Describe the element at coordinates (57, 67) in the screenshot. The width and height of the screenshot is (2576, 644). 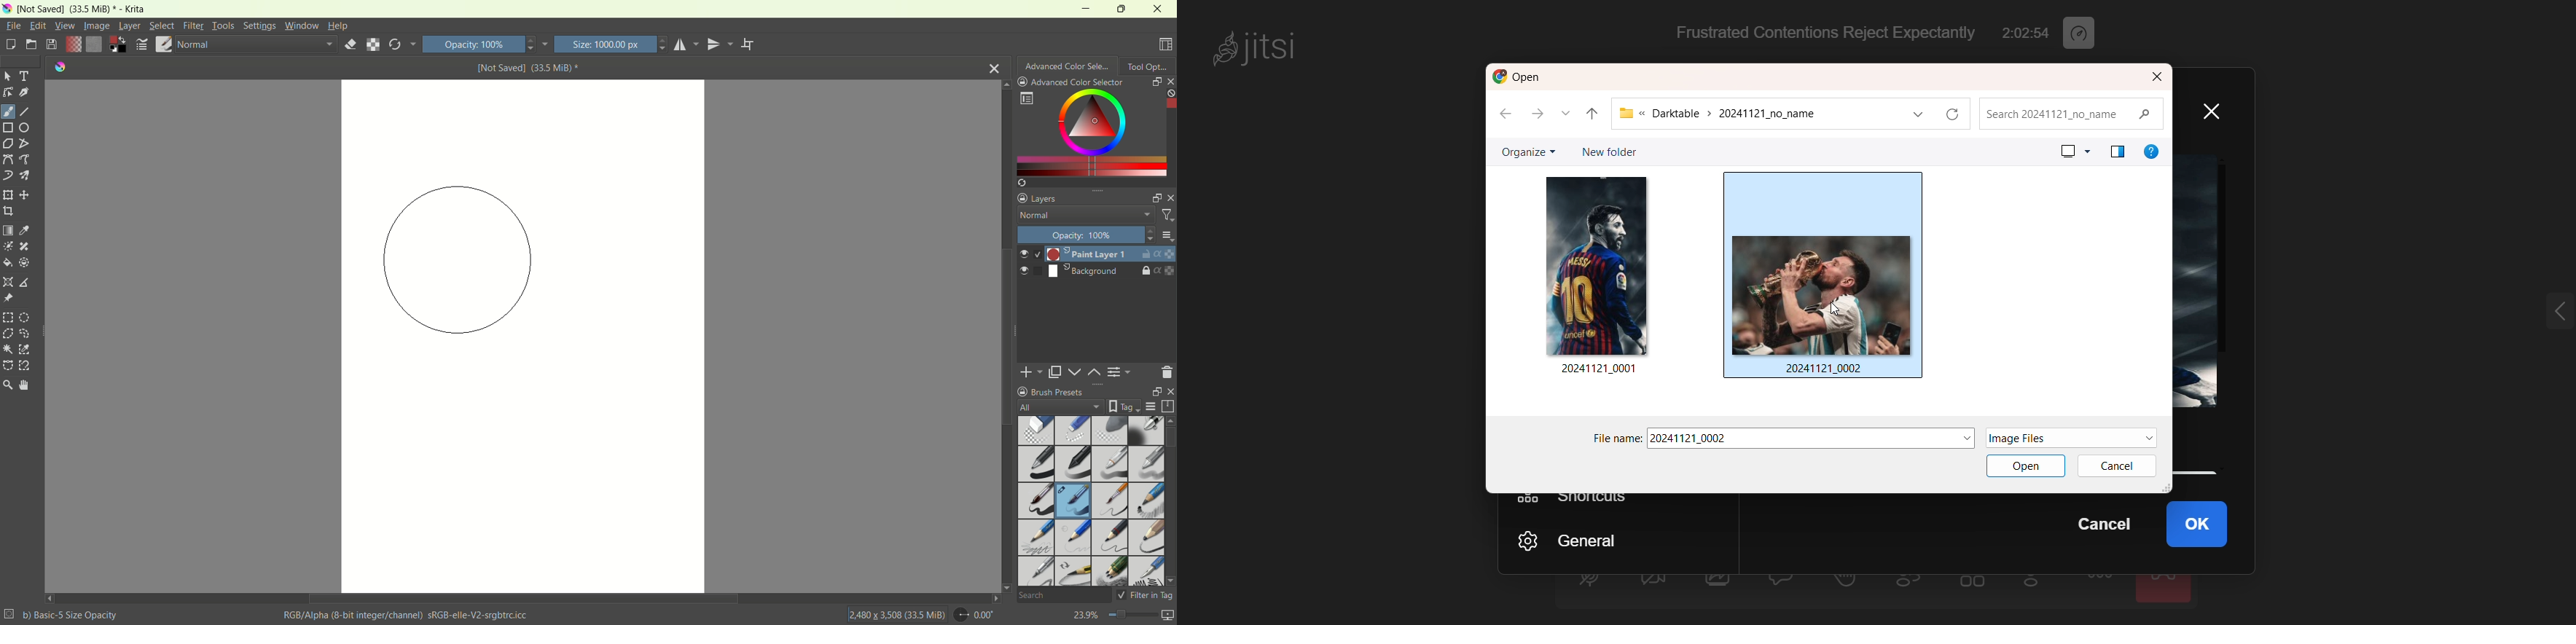
I see `logo` at that location.